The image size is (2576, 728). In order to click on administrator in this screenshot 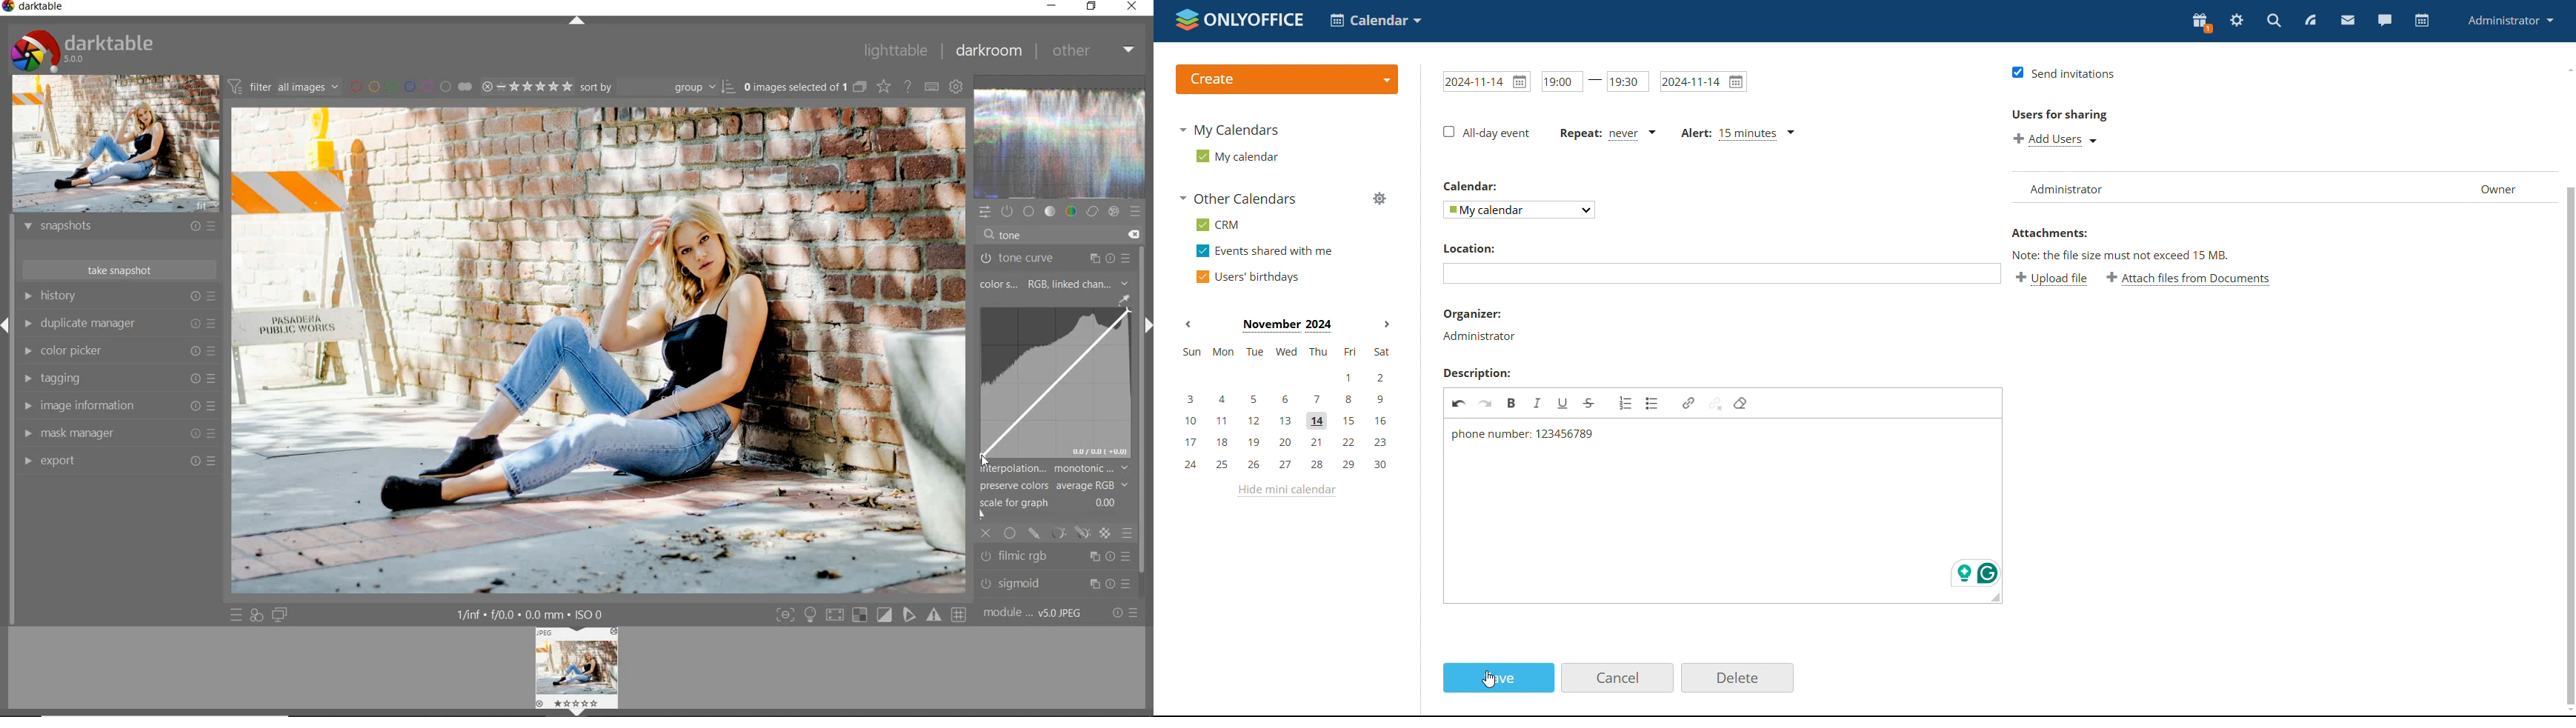, I will do `click(1480, 336)`.